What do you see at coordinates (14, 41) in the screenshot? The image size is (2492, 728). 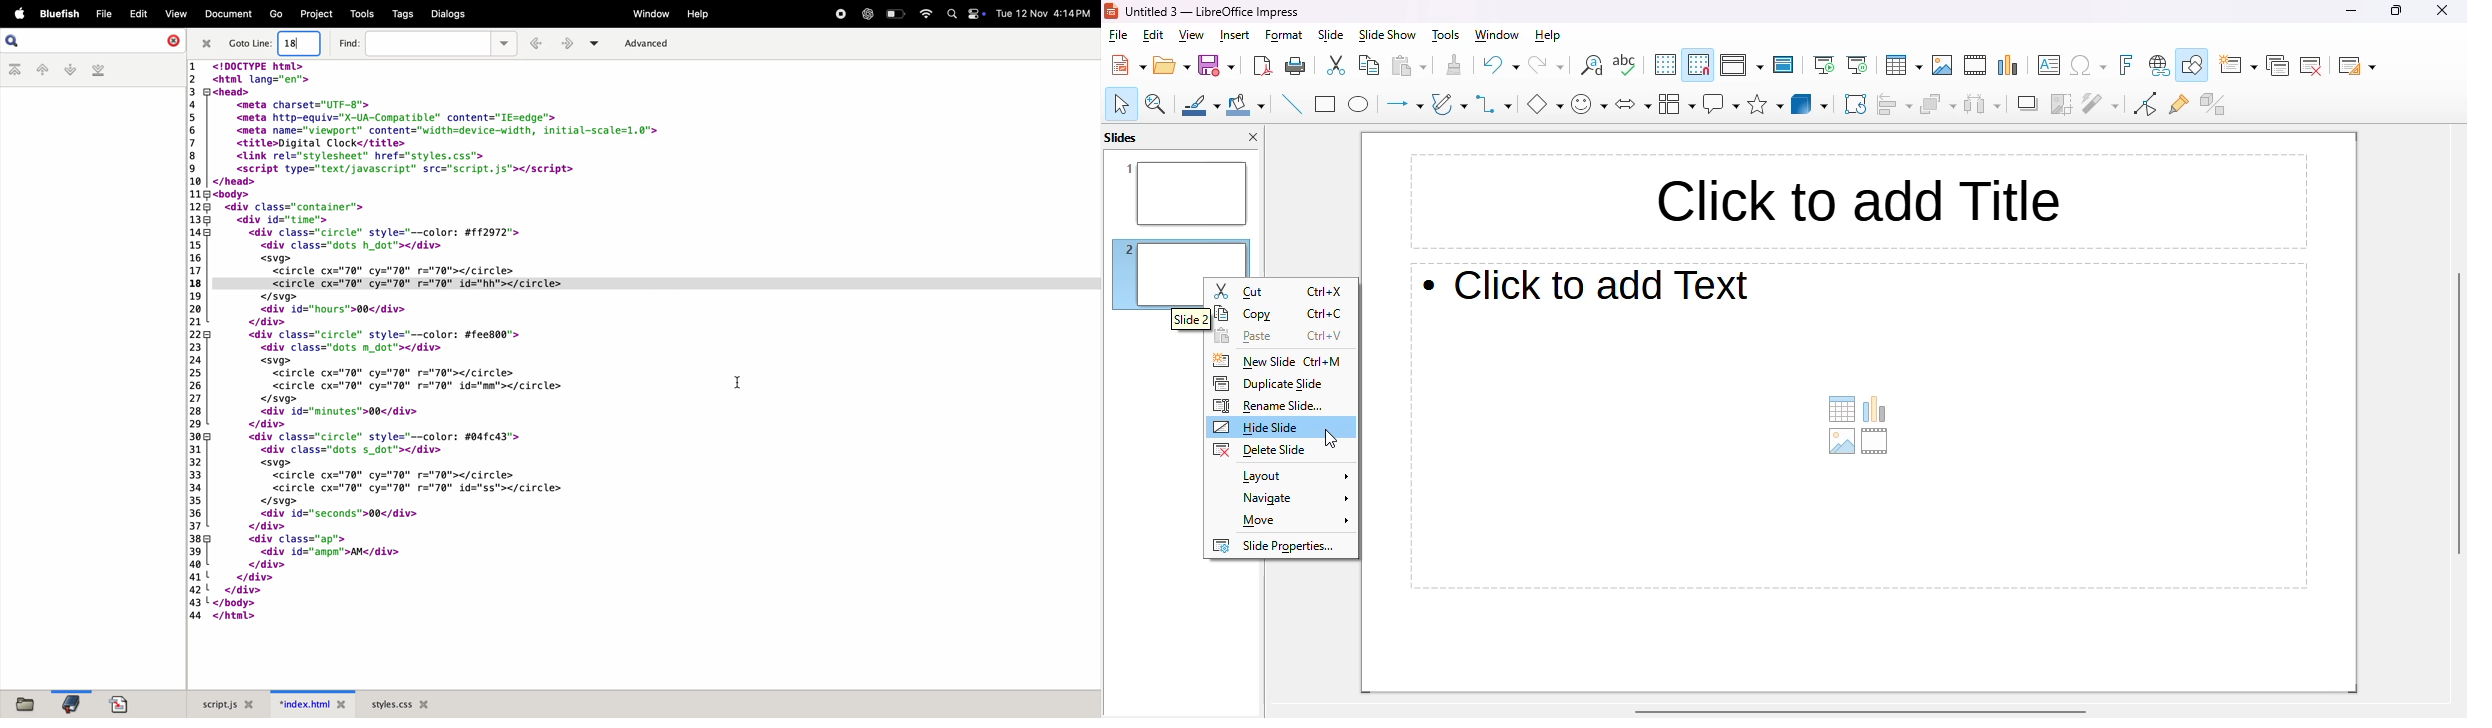 I see `search` at bounding box center [14, 41].